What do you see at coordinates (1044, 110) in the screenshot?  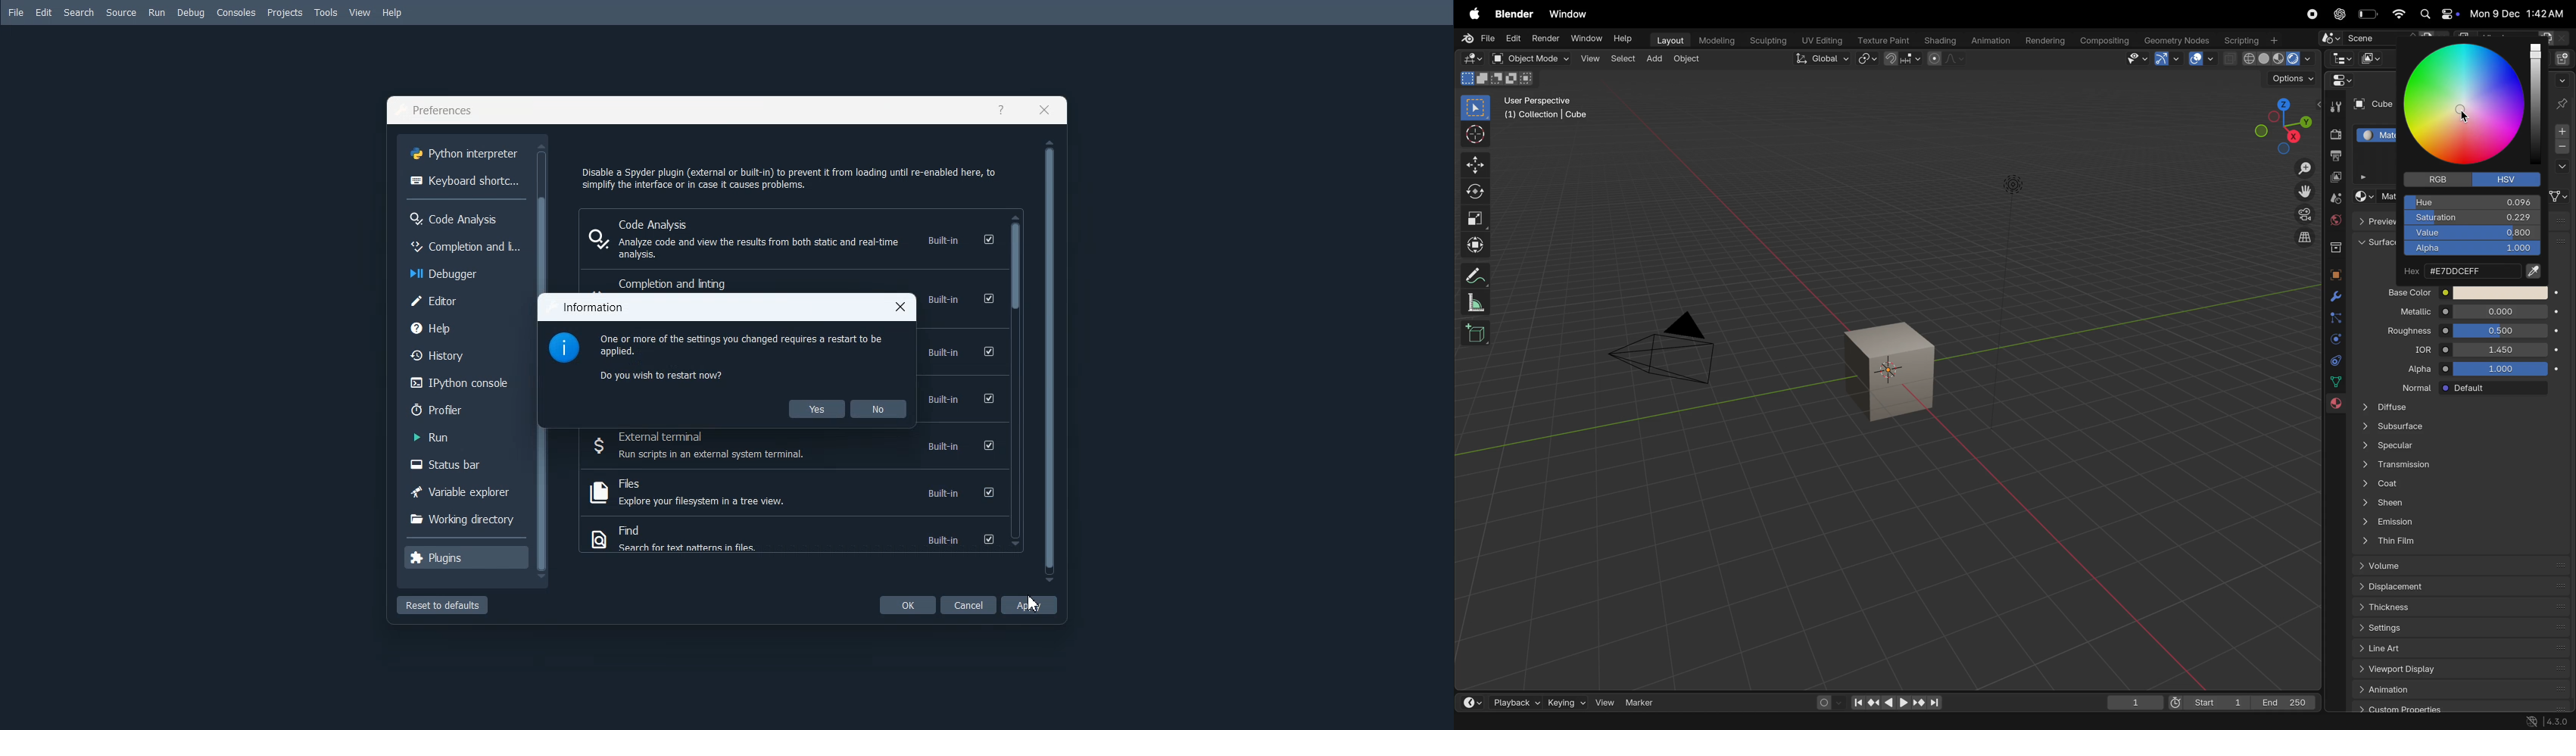 I see `Close` at bounding box center [1044, 110].